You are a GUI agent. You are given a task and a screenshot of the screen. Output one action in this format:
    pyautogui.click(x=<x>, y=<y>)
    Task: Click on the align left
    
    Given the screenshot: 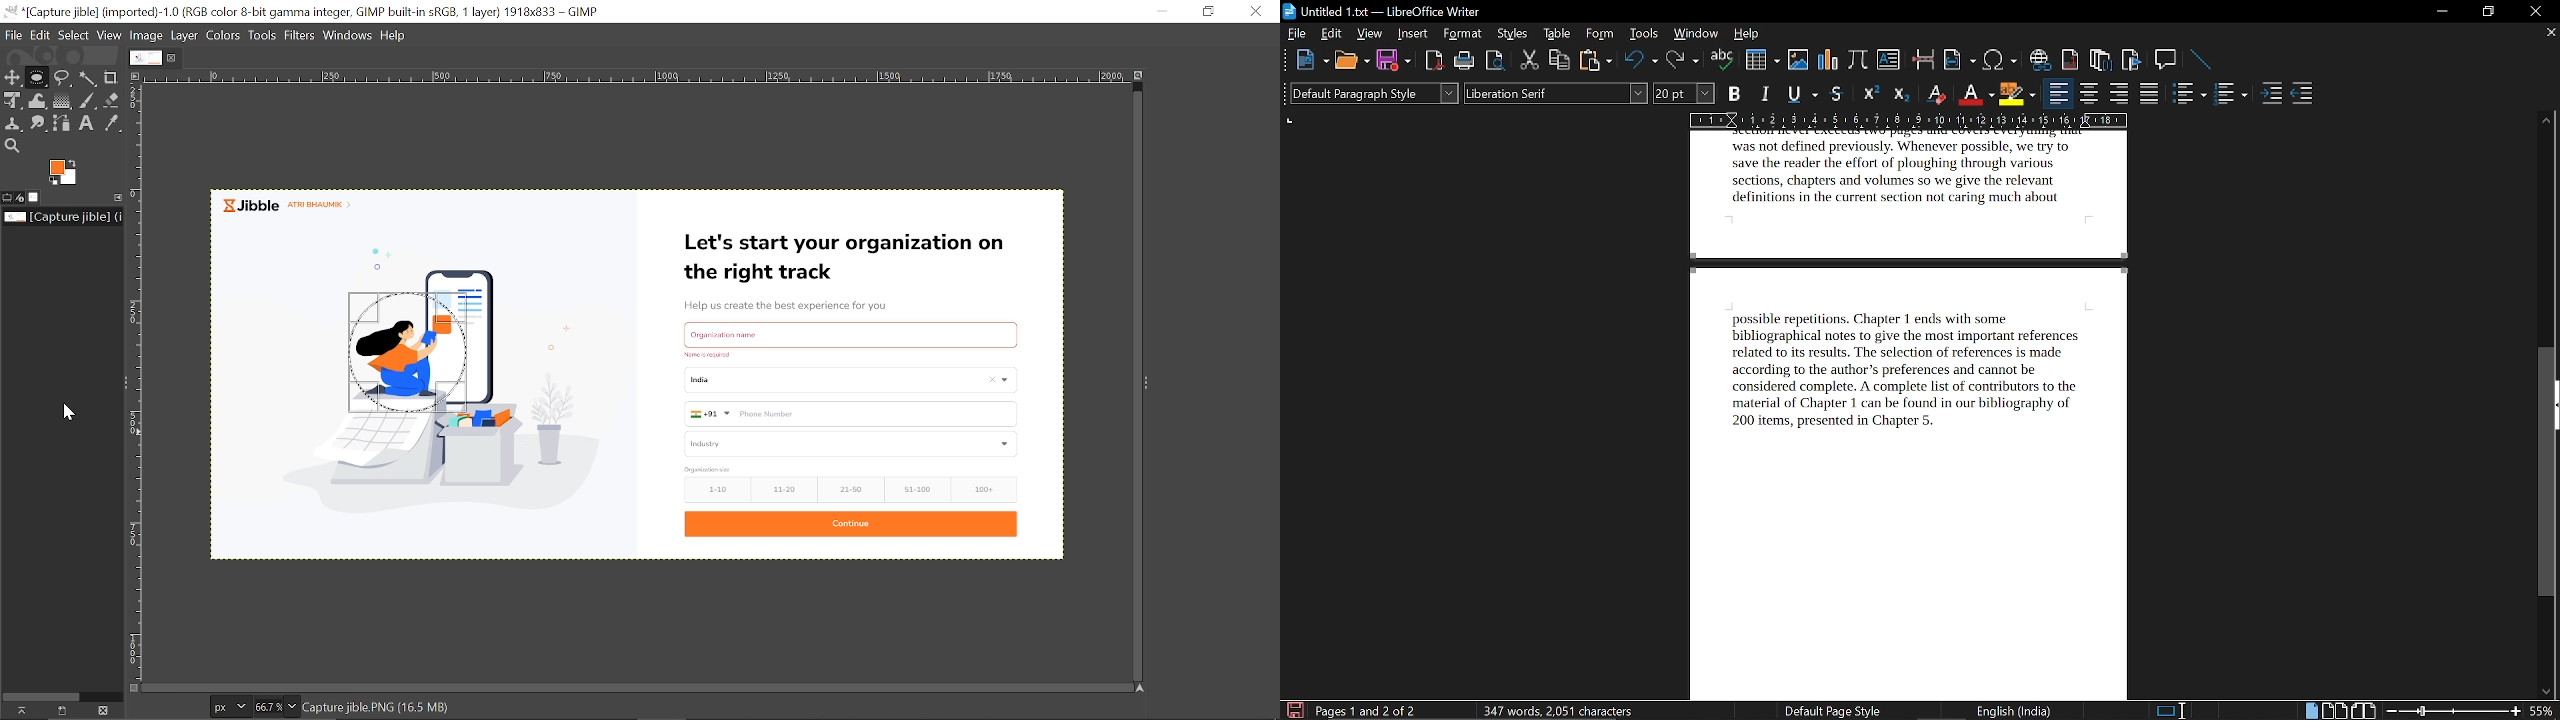 What is the action you would take?
    pyautogui.click(x=2057, y=95)
    